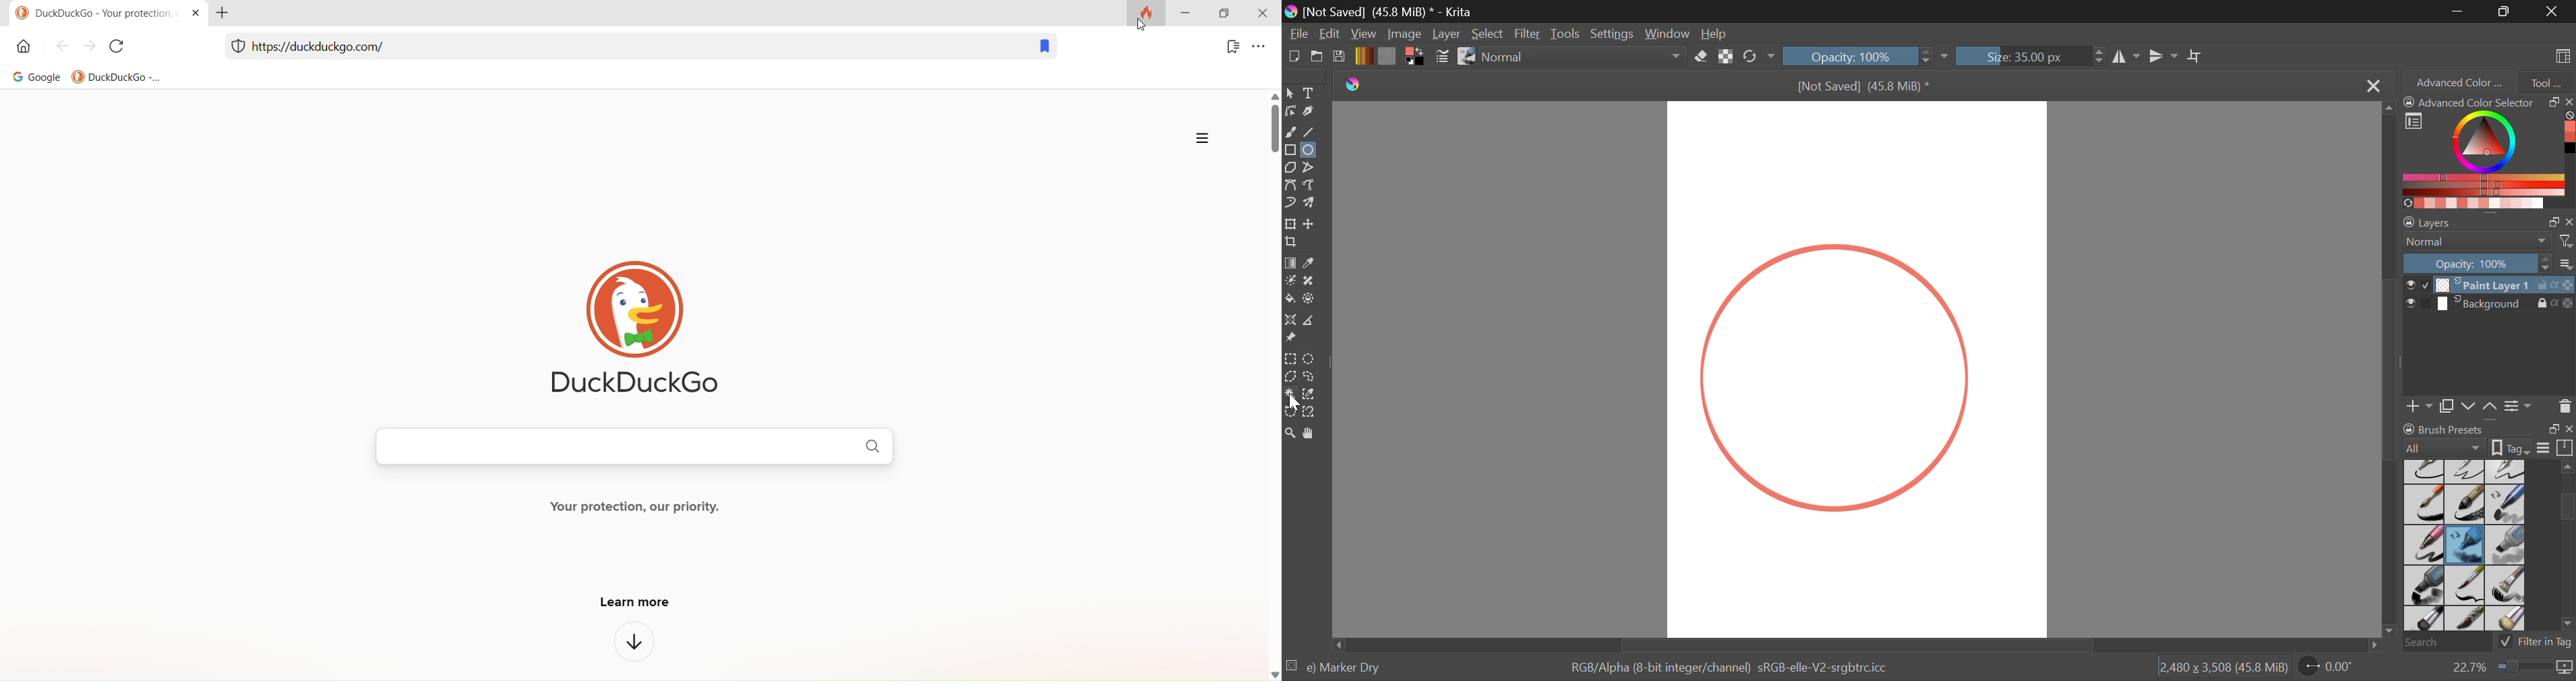 The height and width of the screenshot is (700, 2576). Describe the element at coordinates (1466, 57) in the screenshot. I see `Stroke Type` at that location.